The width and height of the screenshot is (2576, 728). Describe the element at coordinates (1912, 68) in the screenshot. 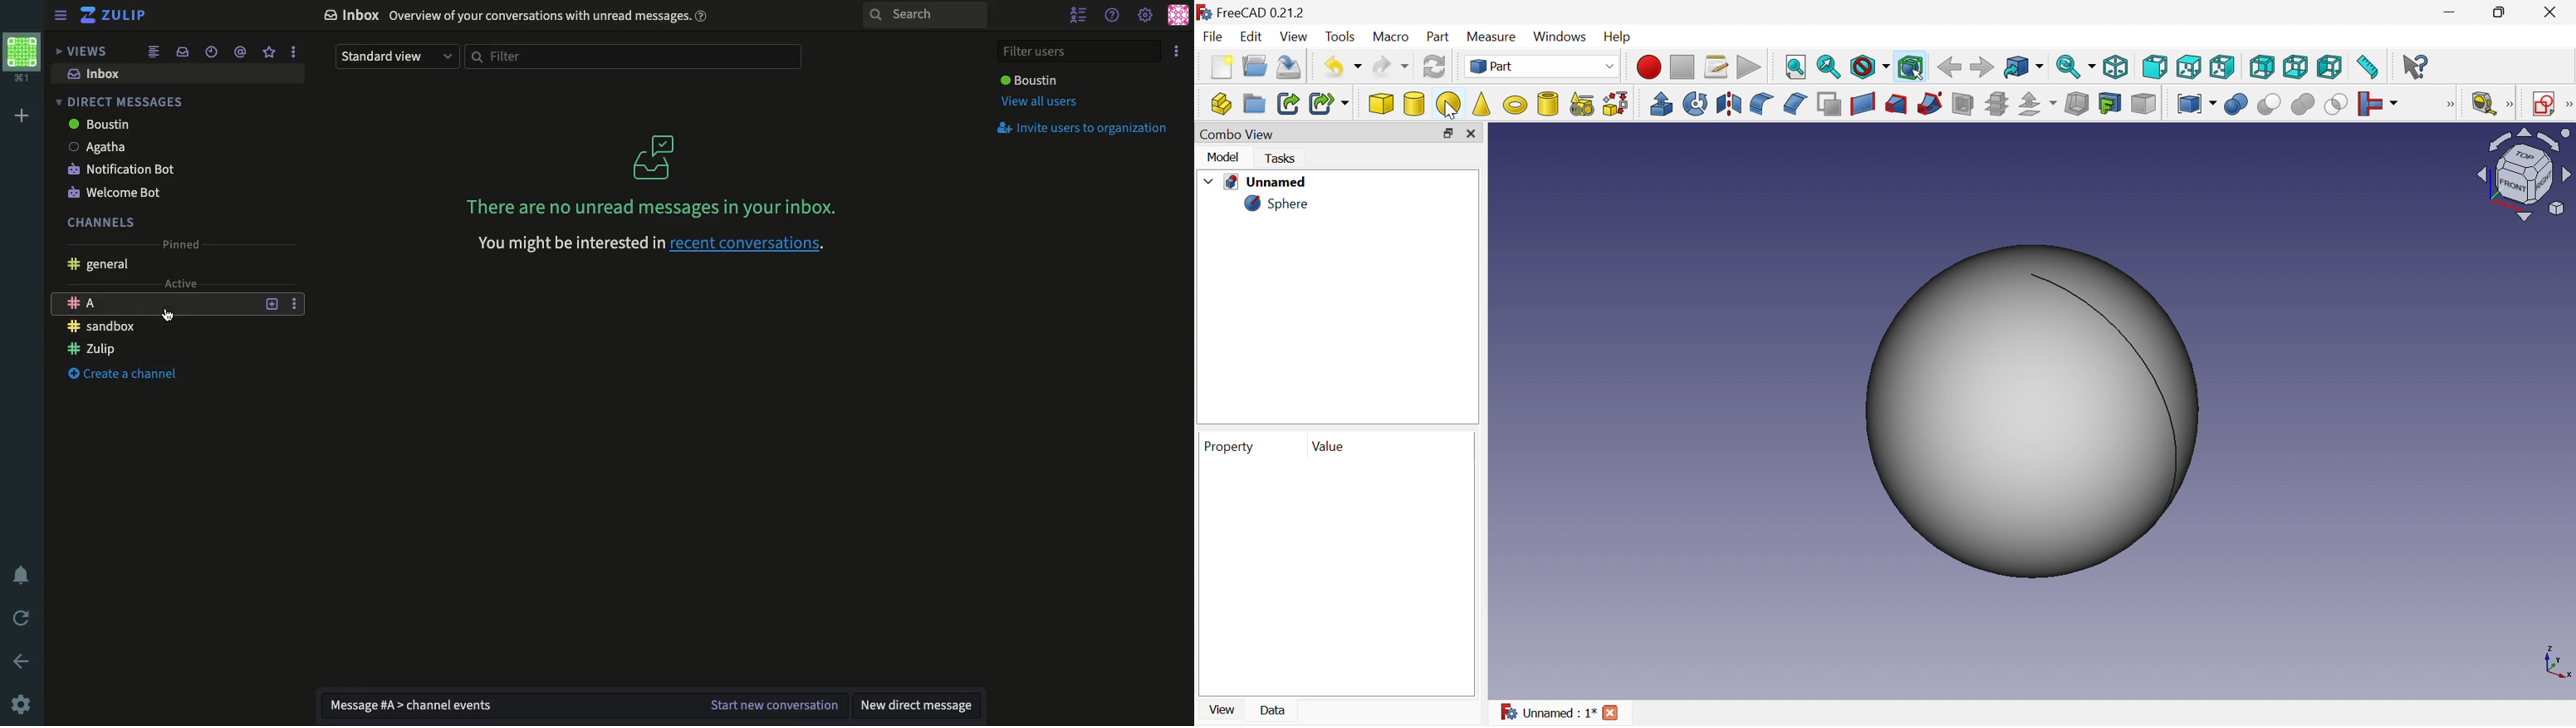

I see `Bounding box` at that location.